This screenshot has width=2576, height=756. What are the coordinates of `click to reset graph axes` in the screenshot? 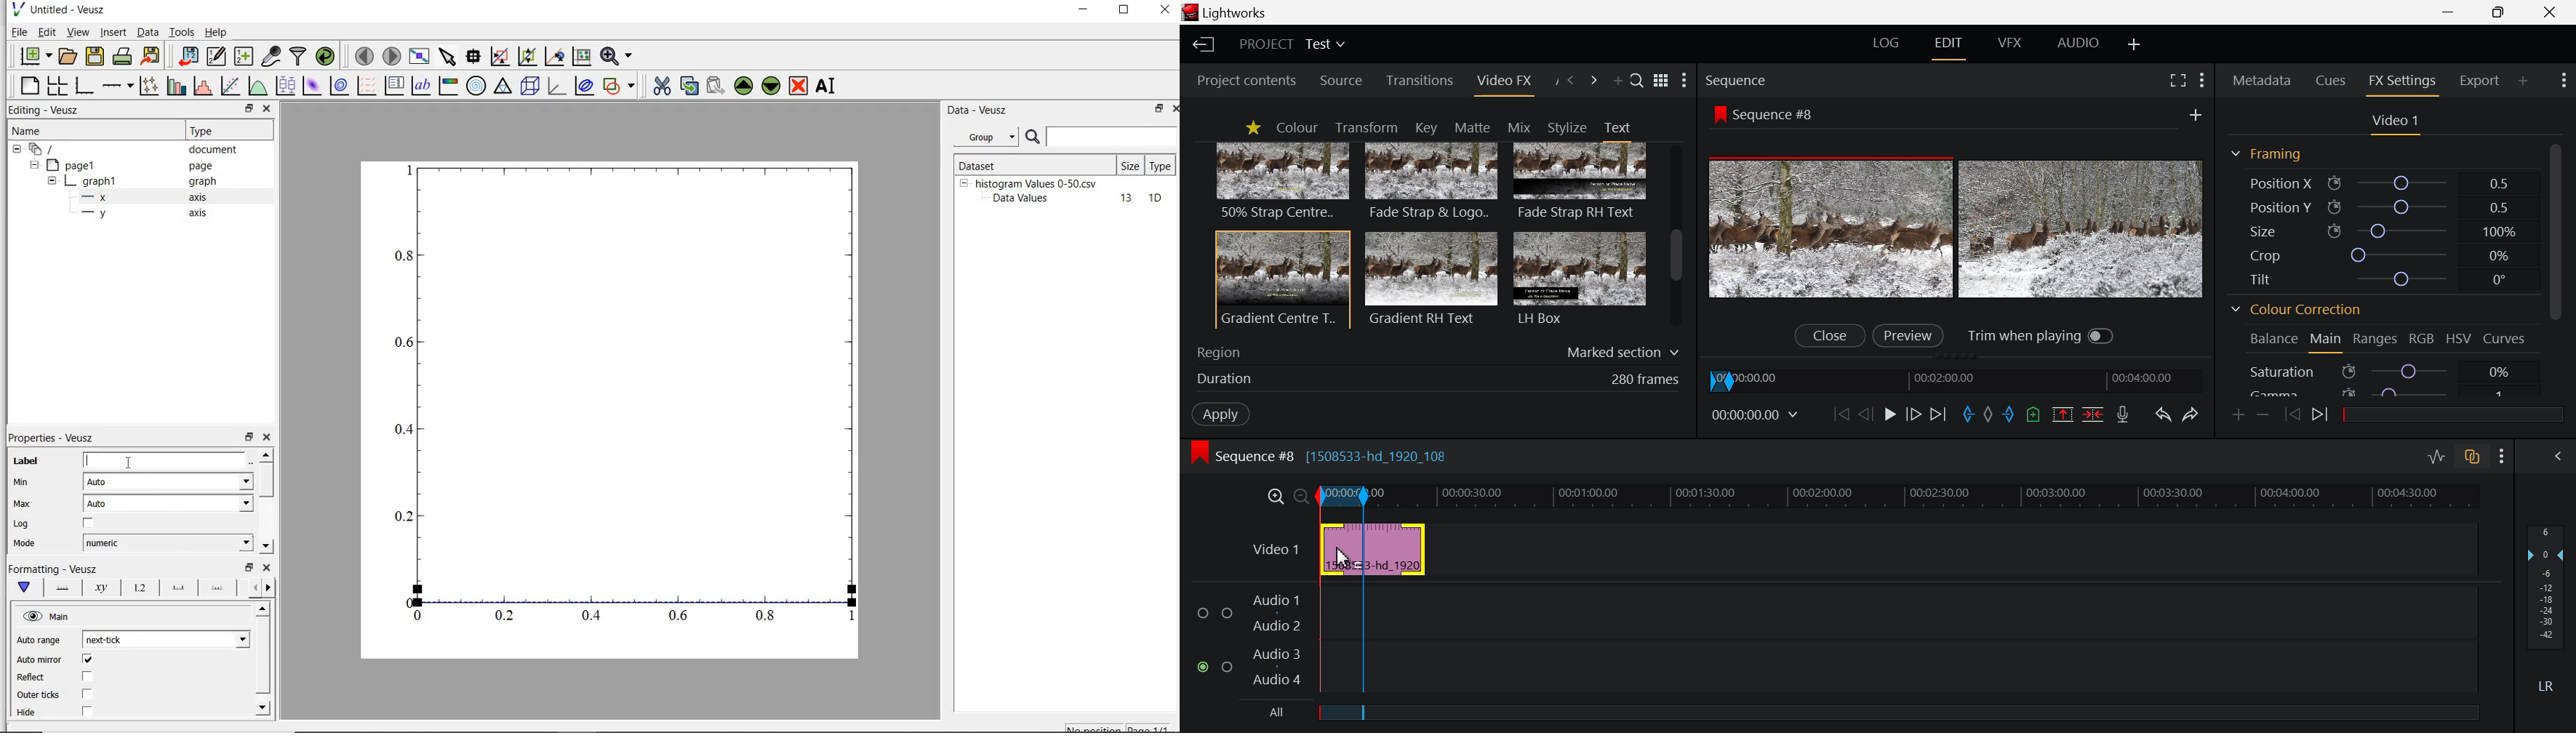 It's located at (499, 56).